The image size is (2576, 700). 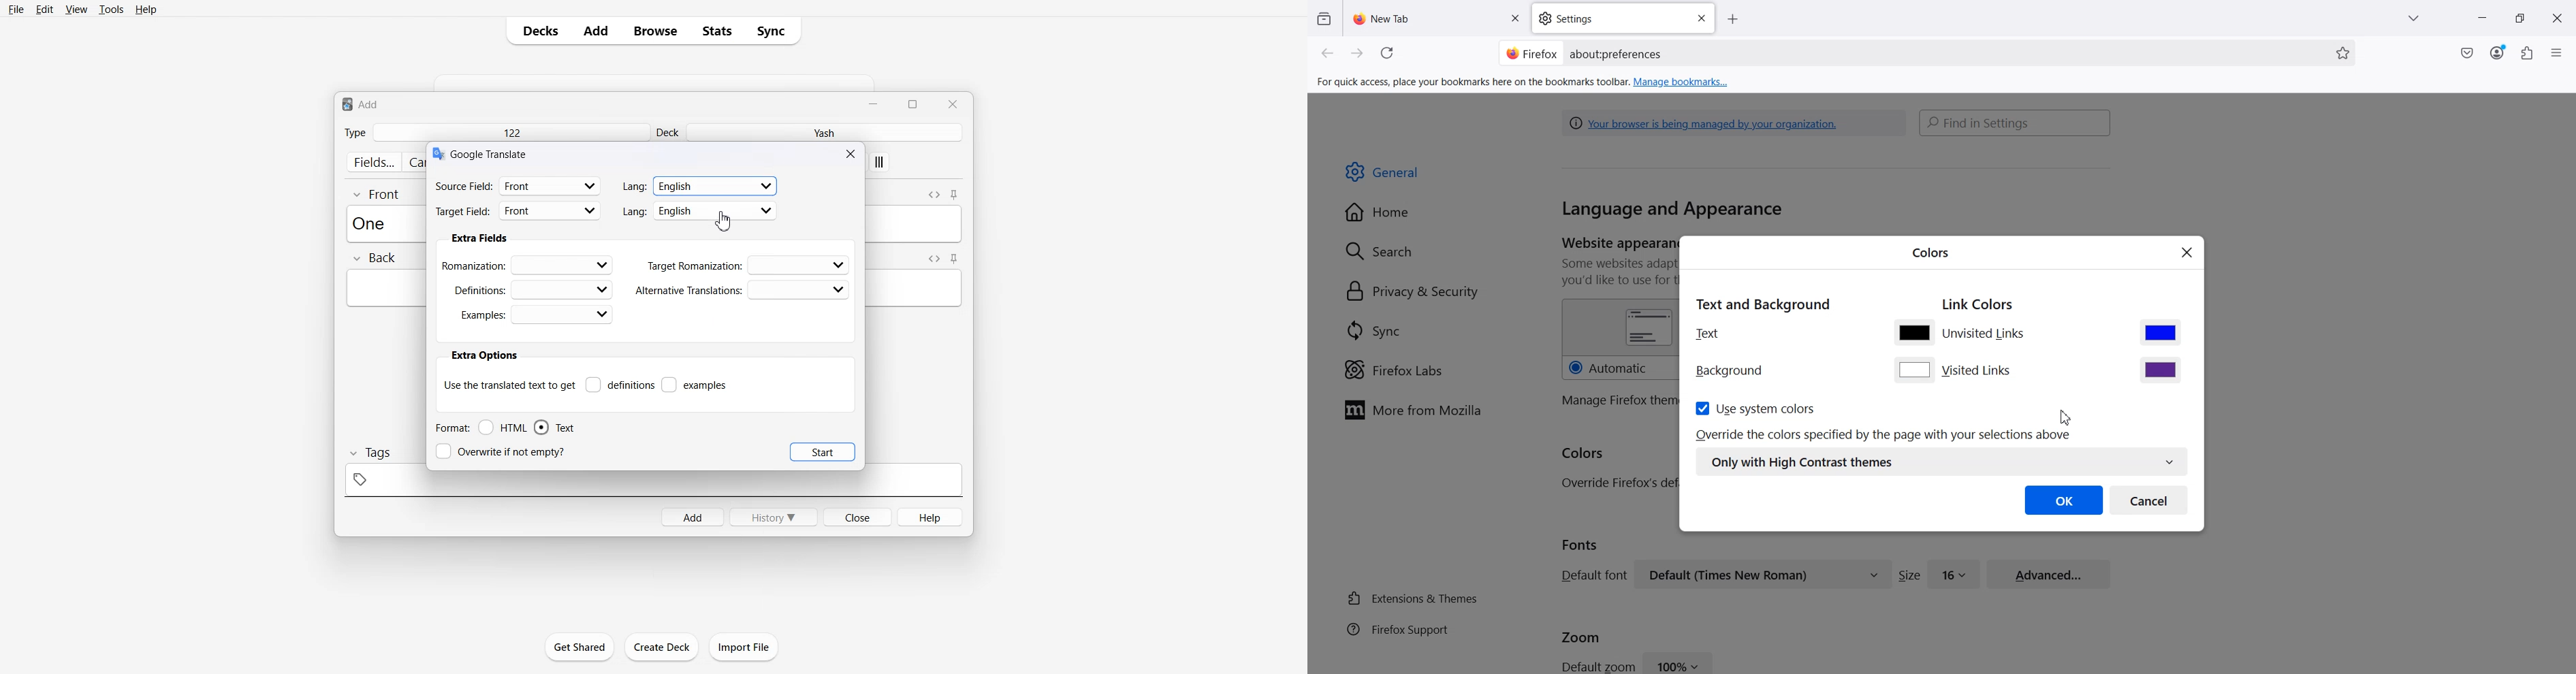 I want to click on Close, so click(x=1701, y=19).